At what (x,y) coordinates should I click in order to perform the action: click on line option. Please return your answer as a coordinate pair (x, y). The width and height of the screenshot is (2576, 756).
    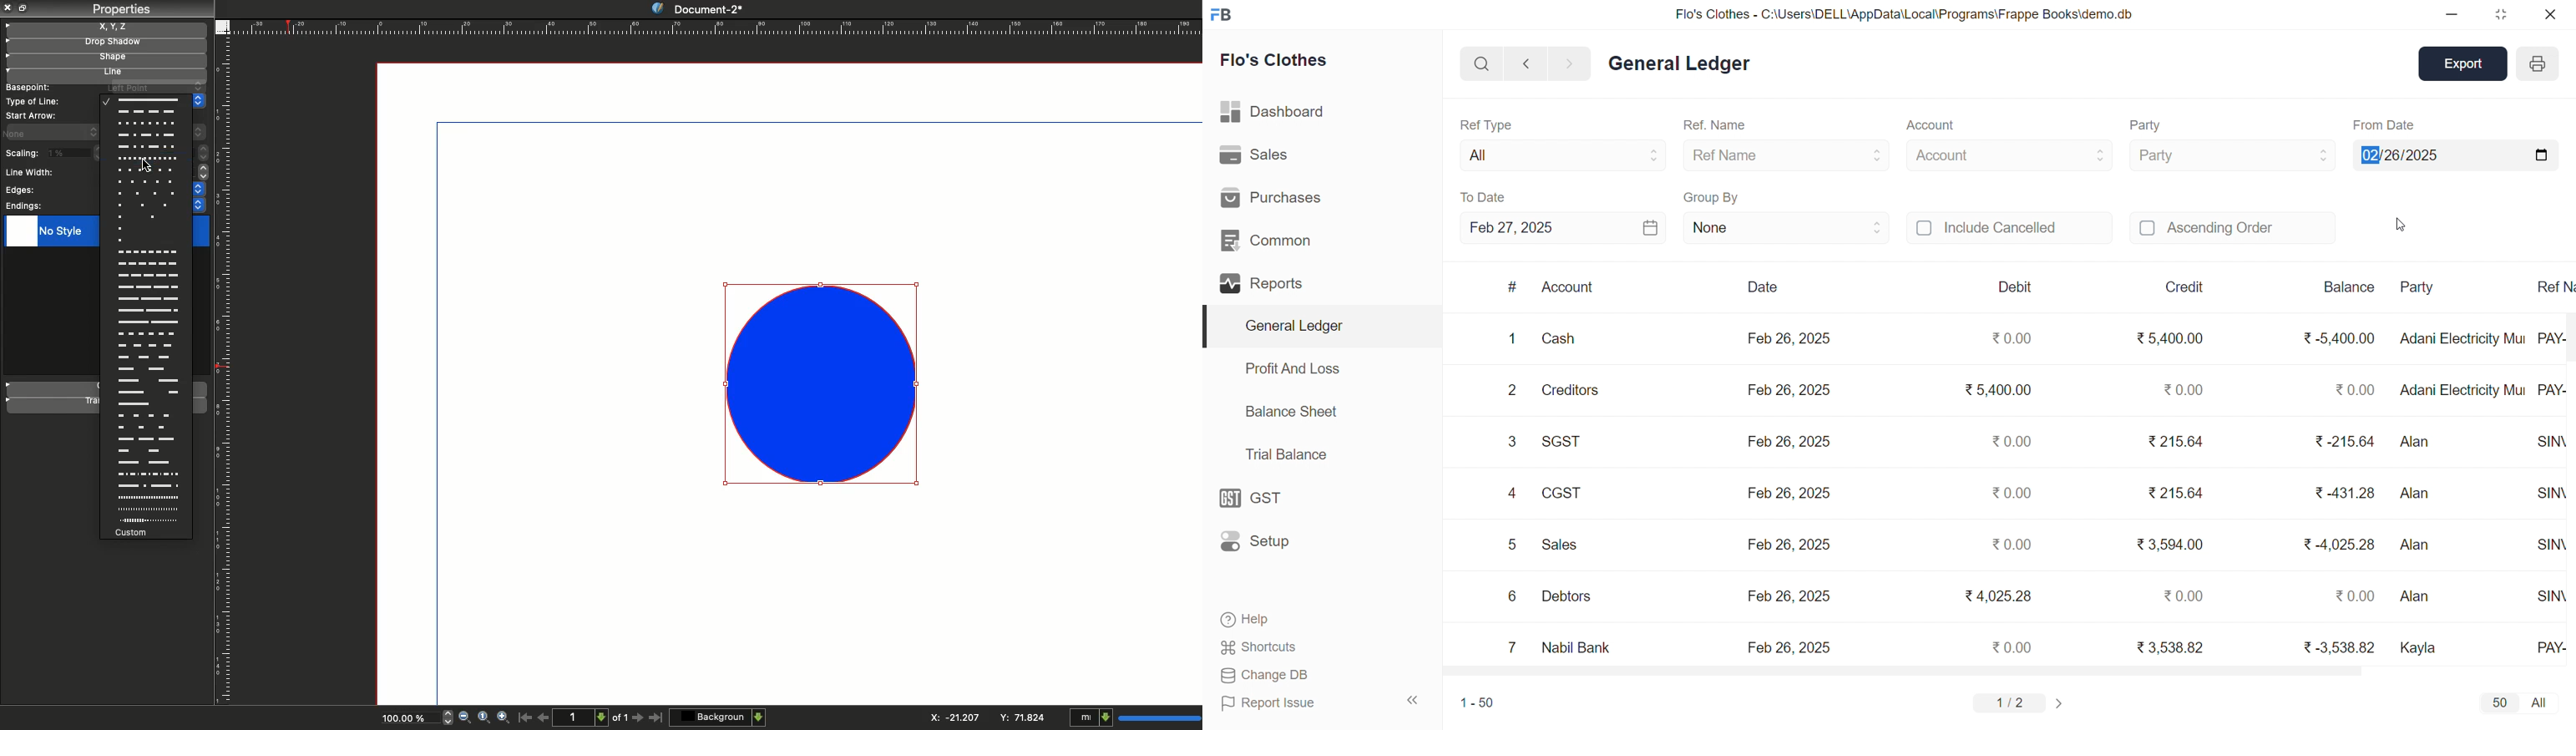
    Looking at the image, I should click on (147, 157).